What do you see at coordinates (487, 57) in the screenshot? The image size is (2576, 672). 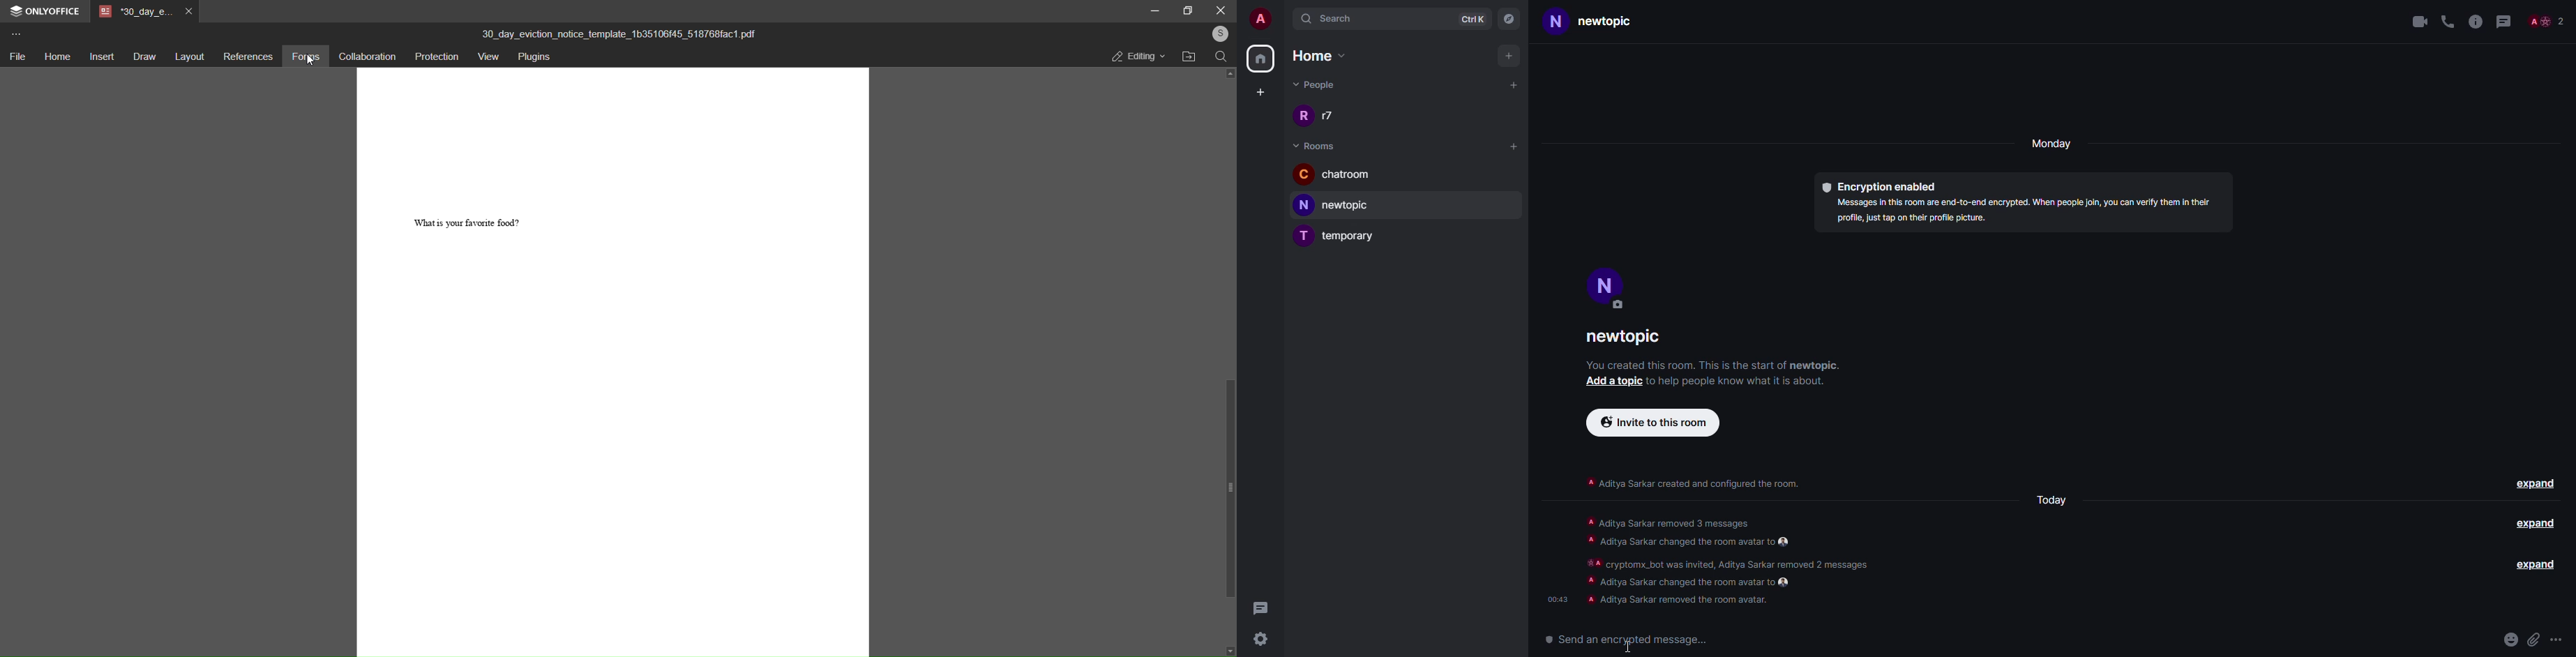 I see `view` at bounding box center [487, 57].